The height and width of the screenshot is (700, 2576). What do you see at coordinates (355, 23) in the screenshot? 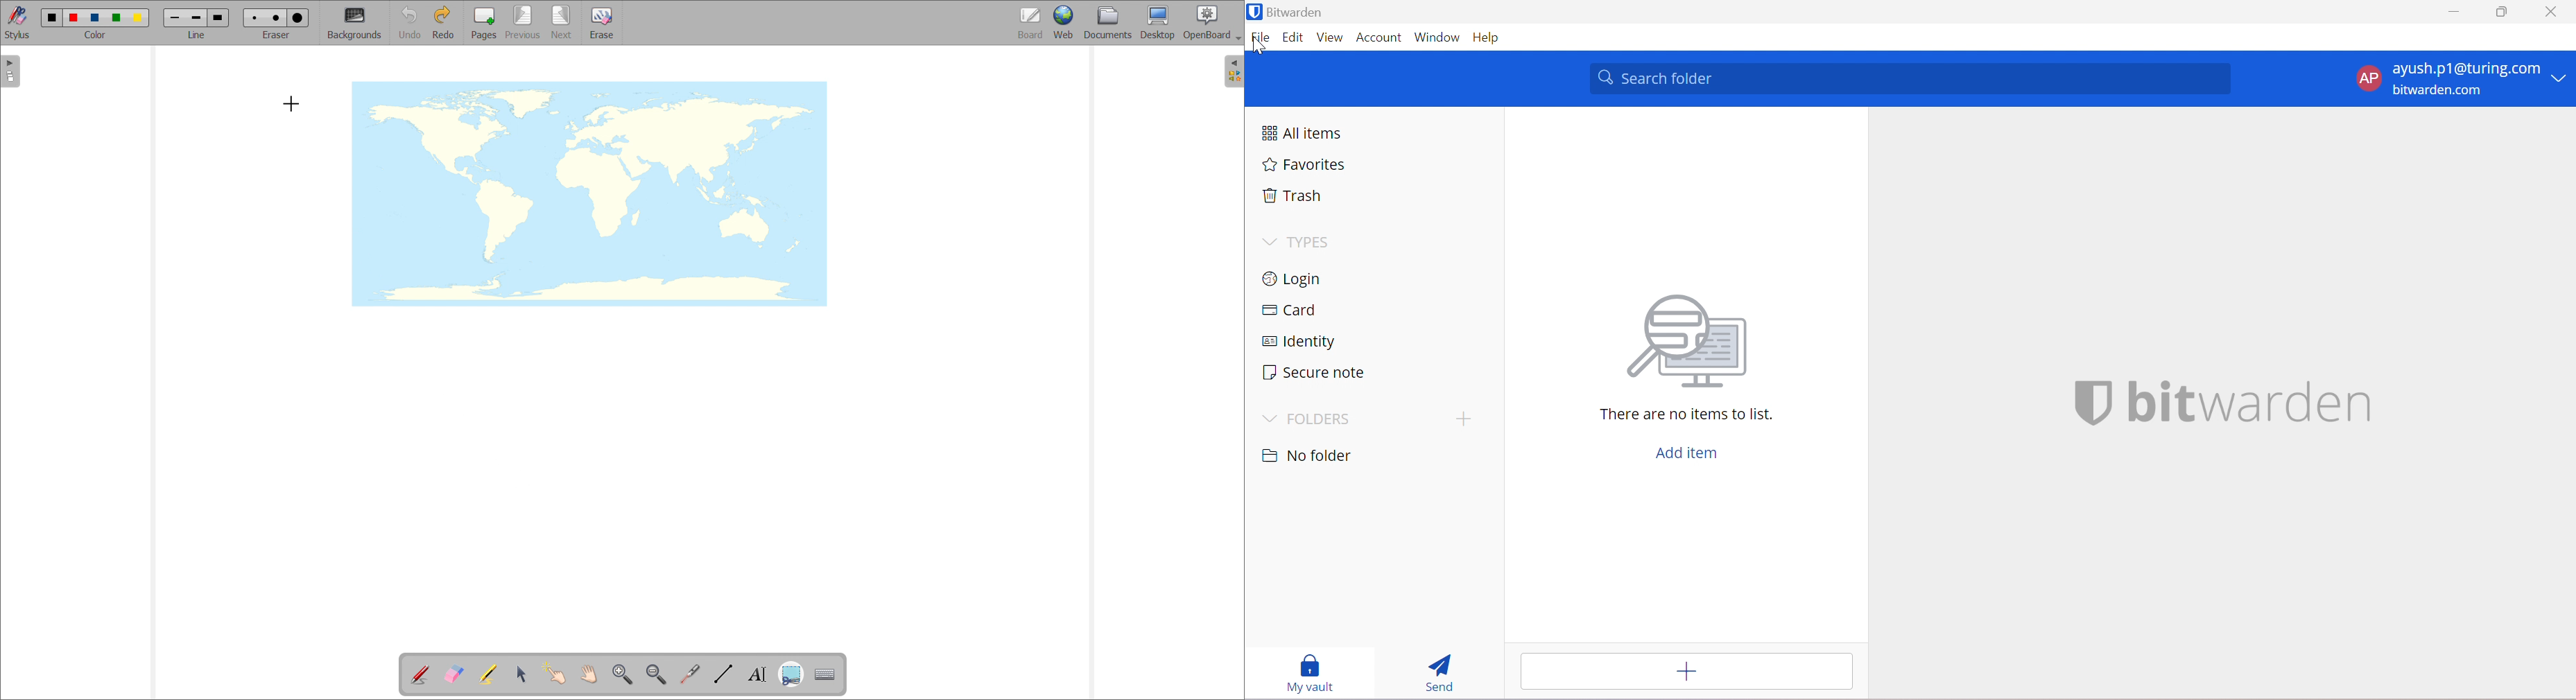
I see `backgrounds` at bounding box center [355, 23].